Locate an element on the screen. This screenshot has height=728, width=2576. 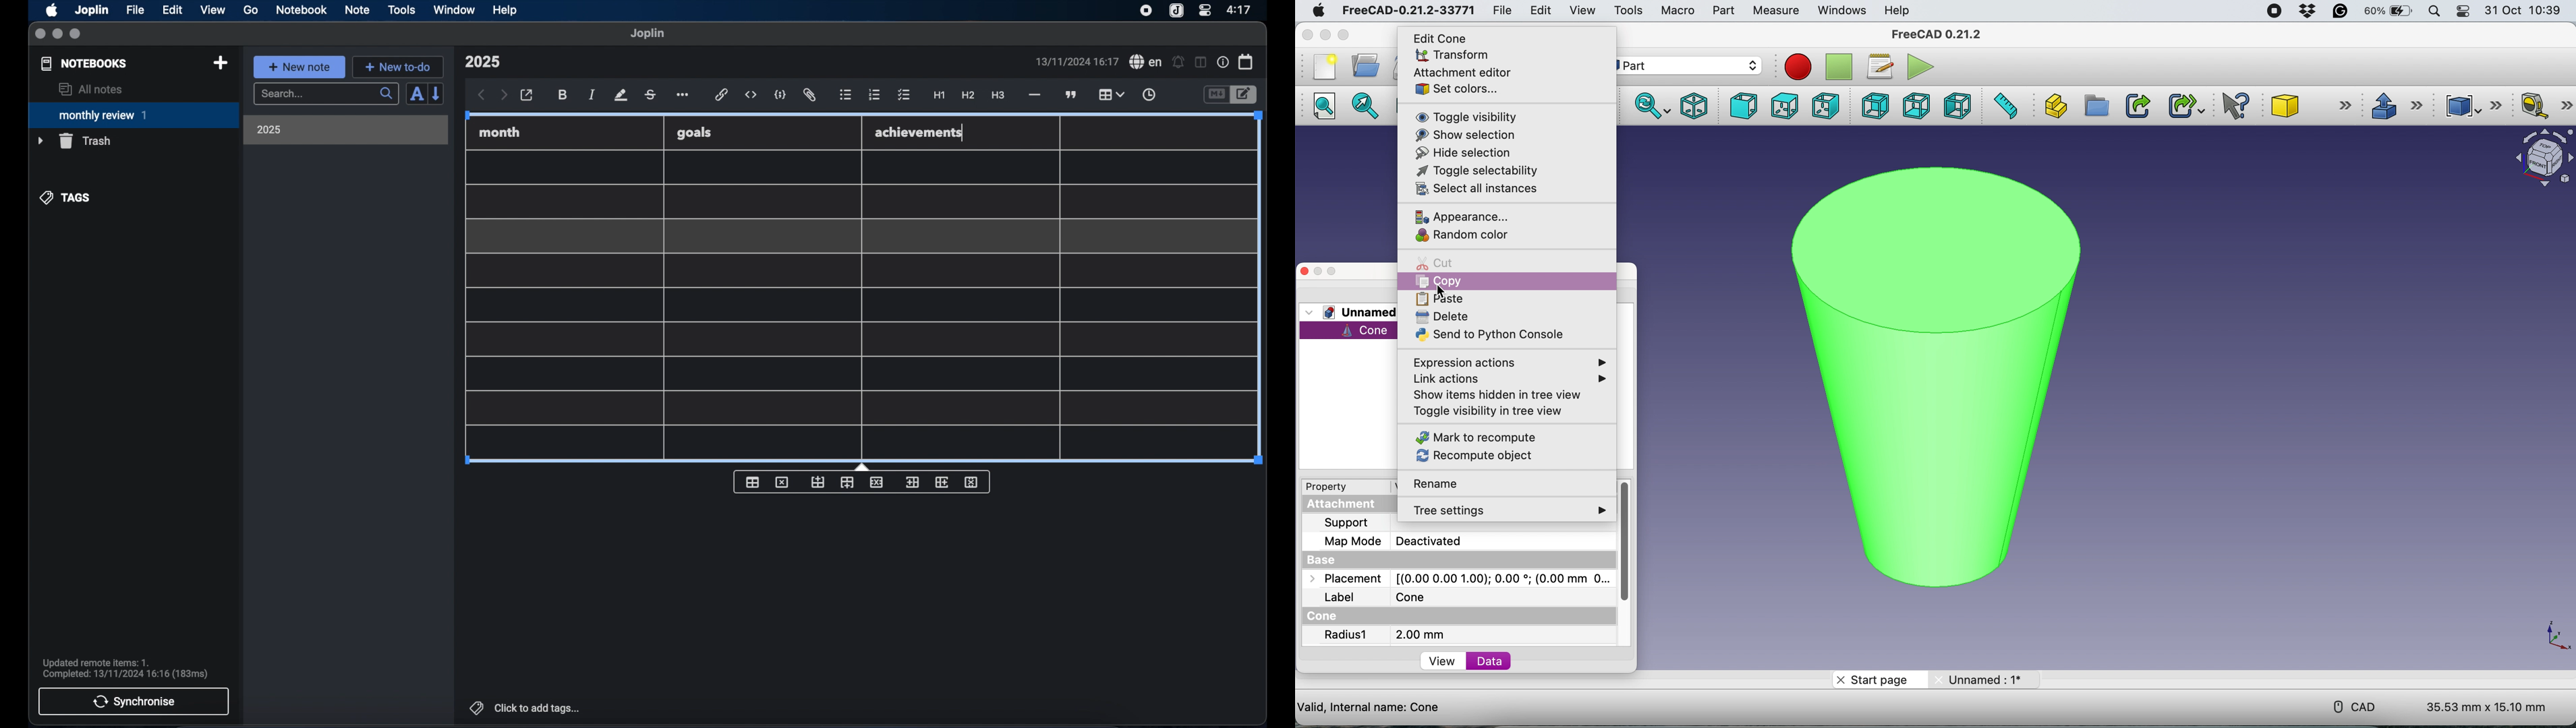
transform is located at coordinates (1450, 56).